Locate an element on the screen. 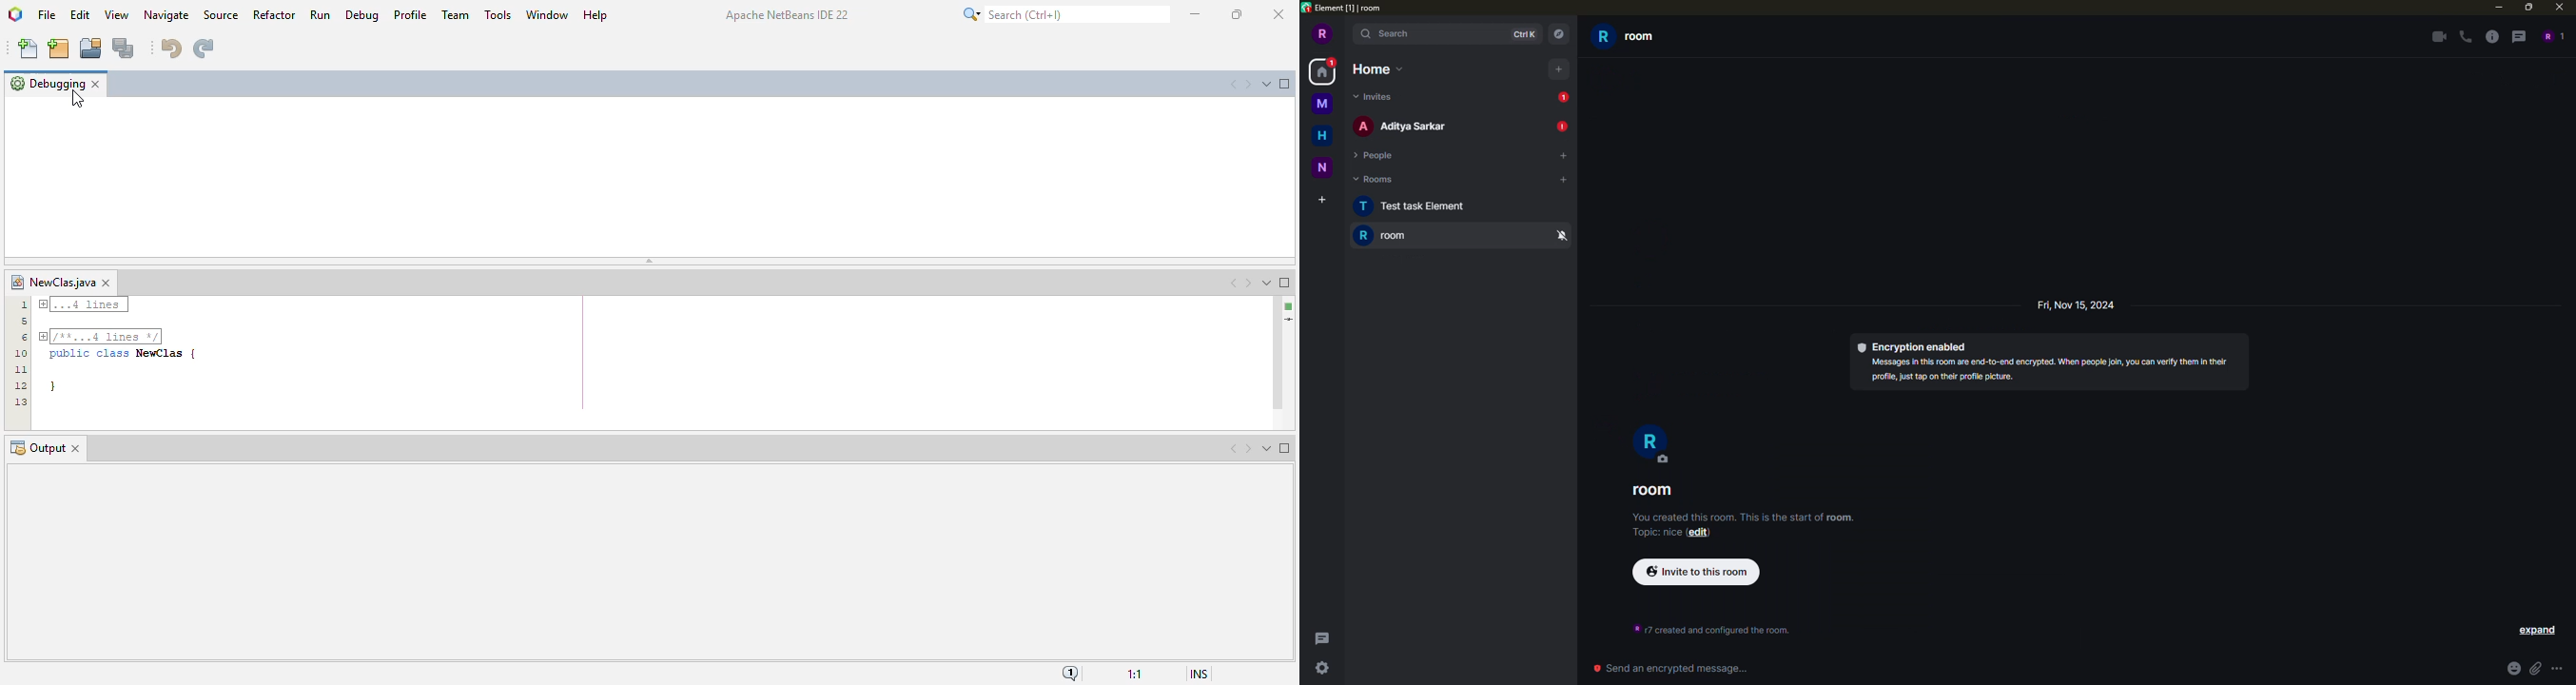 This screenshot has height=700, width=2576. threads is located at coordinates (1327, 637).